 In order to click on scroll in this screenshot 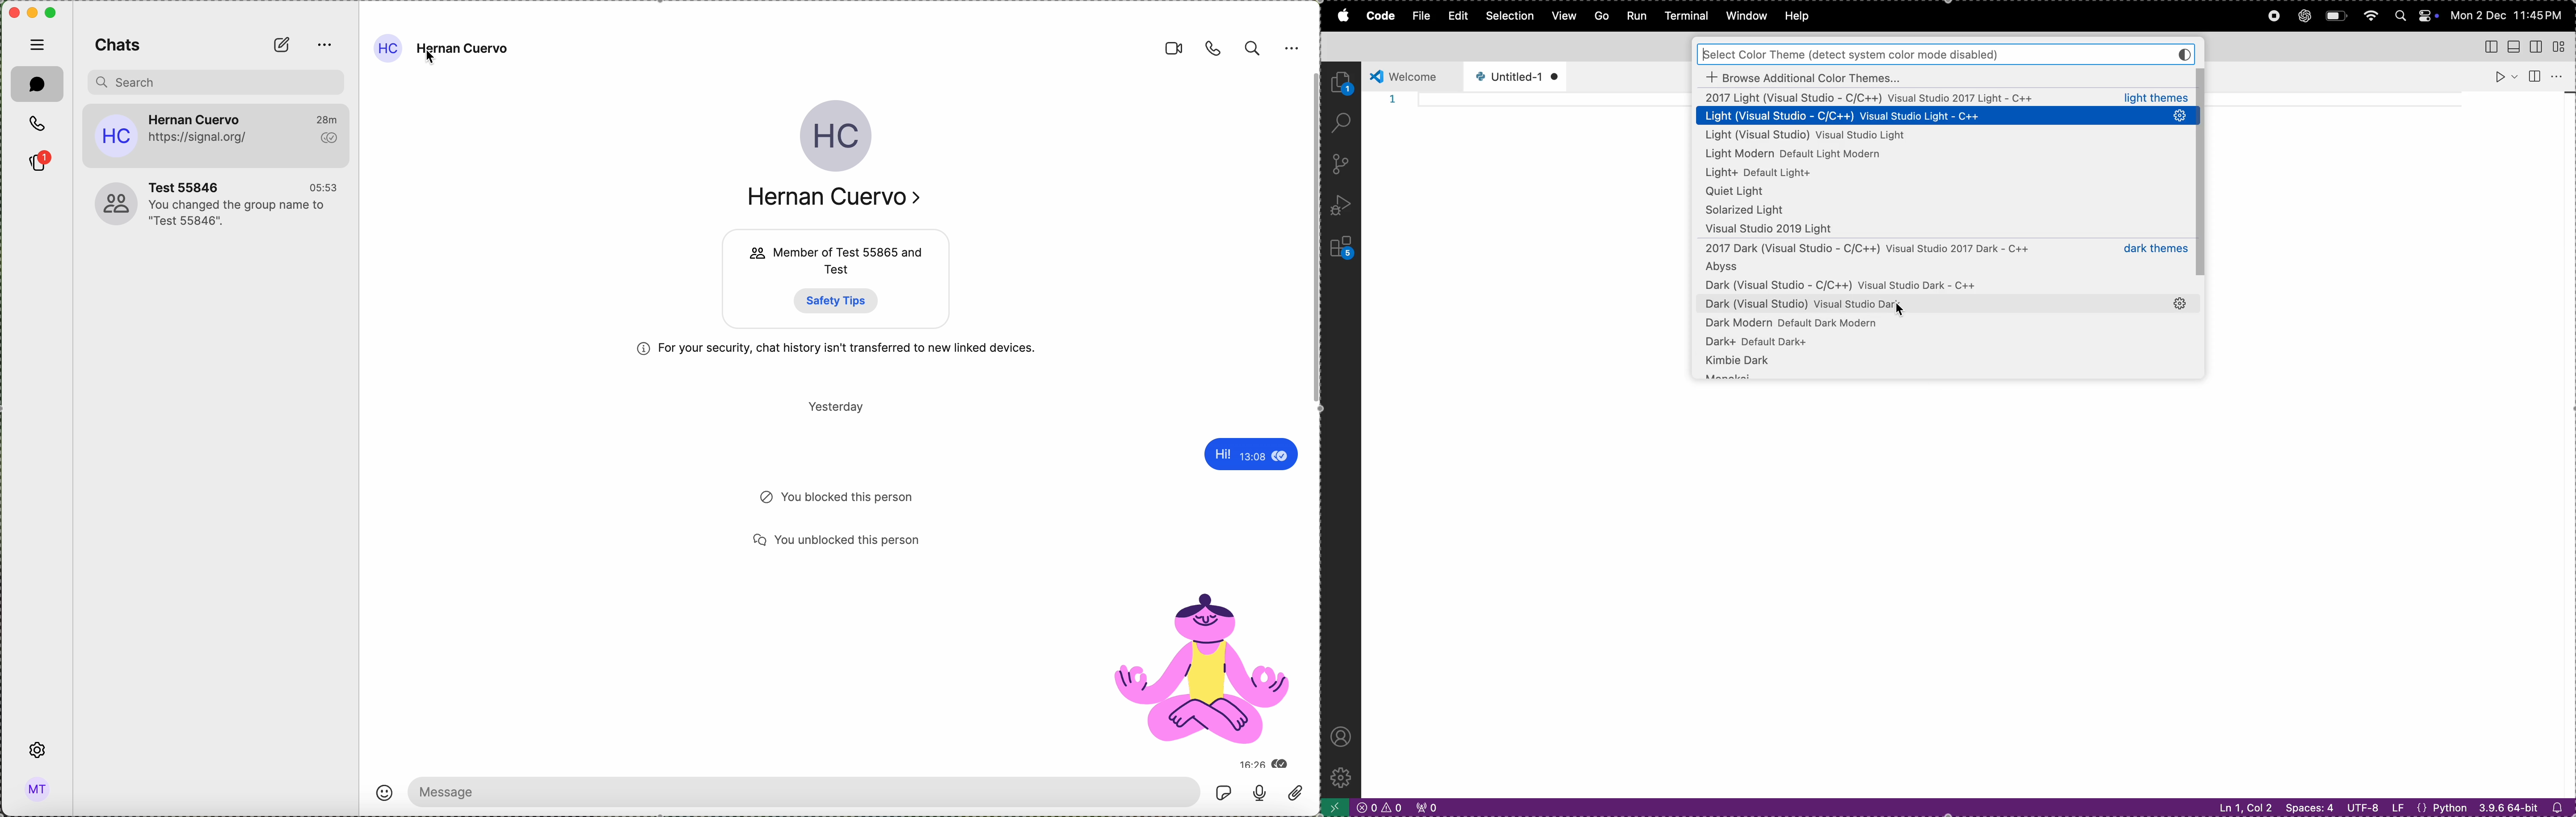, I will do `click(1312, 240)`.